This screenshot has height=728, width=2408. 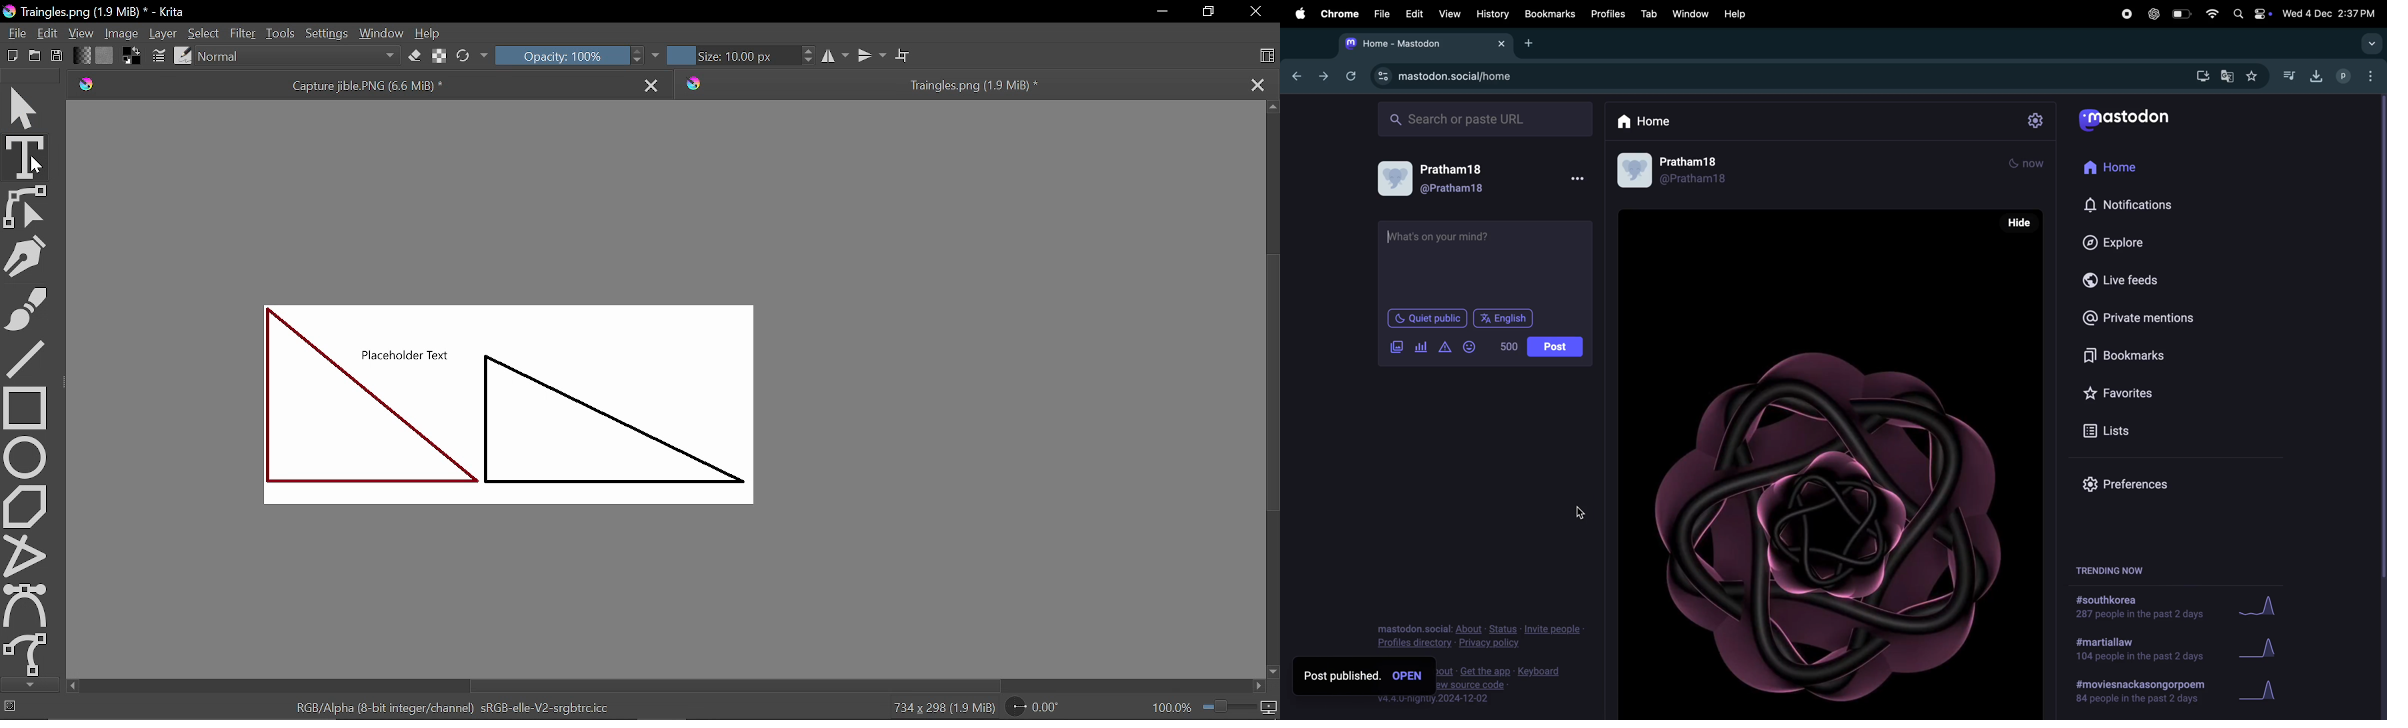 I want to click on translates, so click(x=2228, y=76).